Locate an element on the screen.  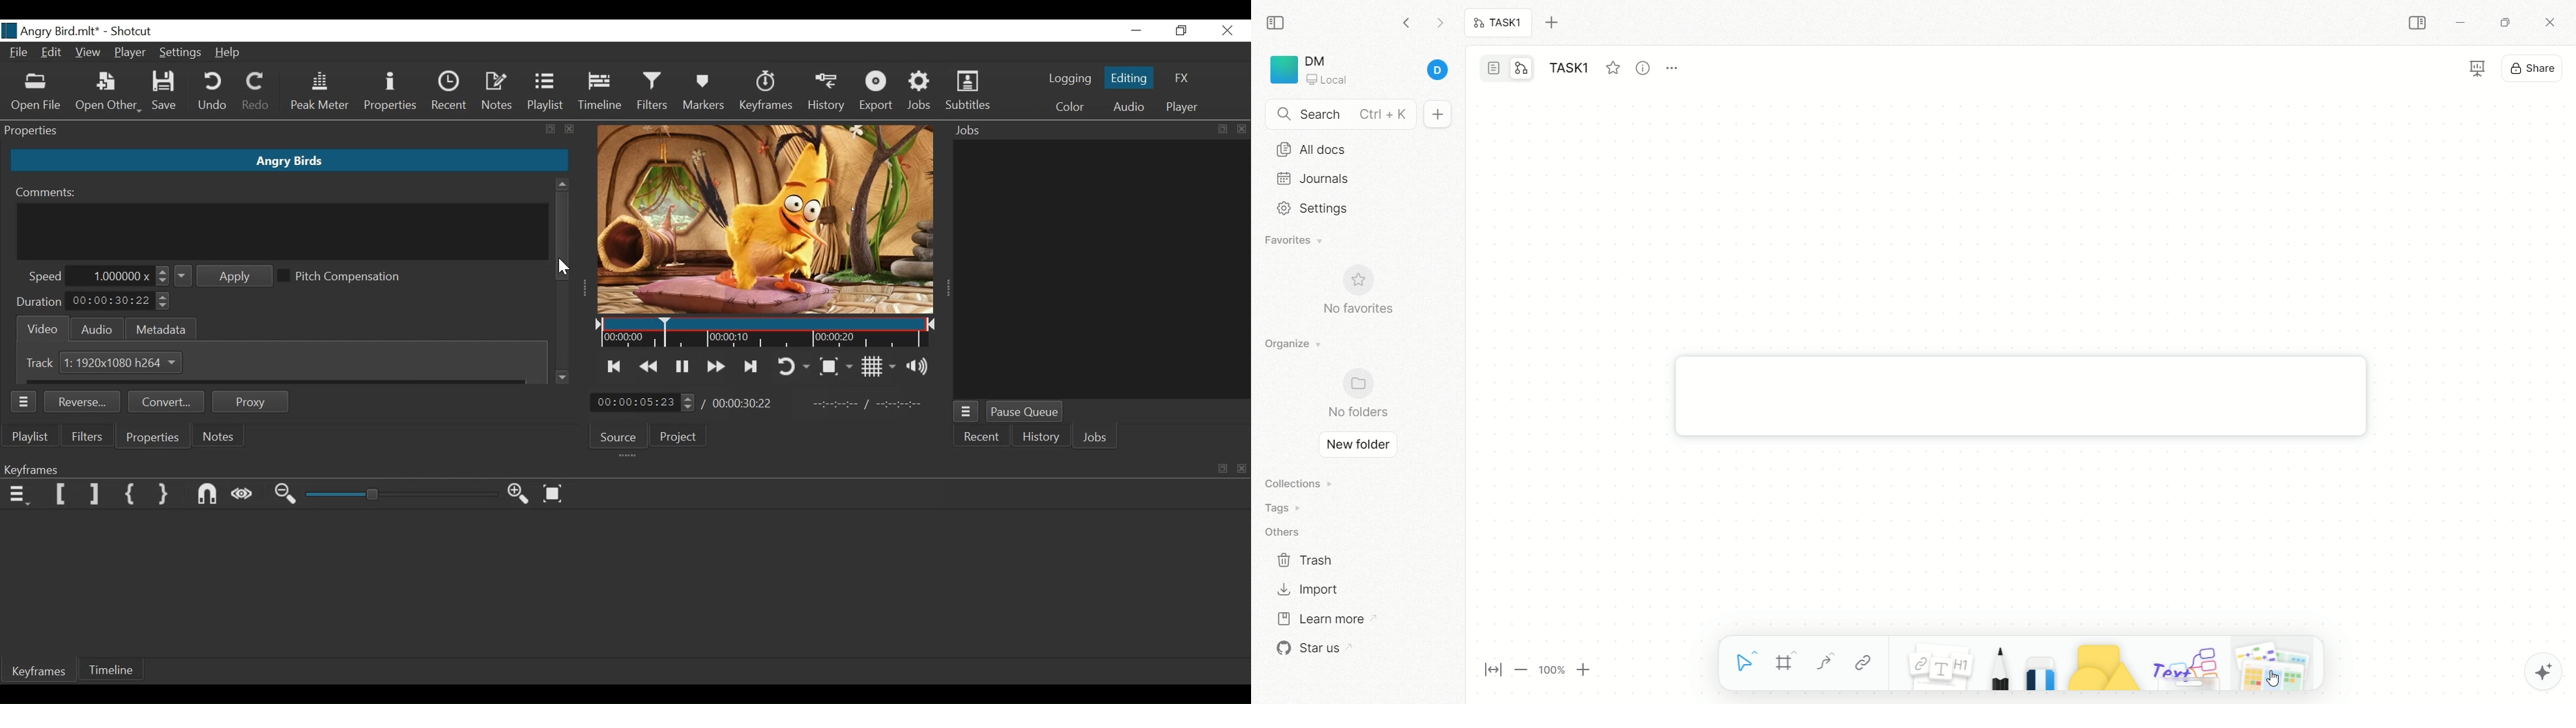
Track 1 is located at coordinates (49, 362).